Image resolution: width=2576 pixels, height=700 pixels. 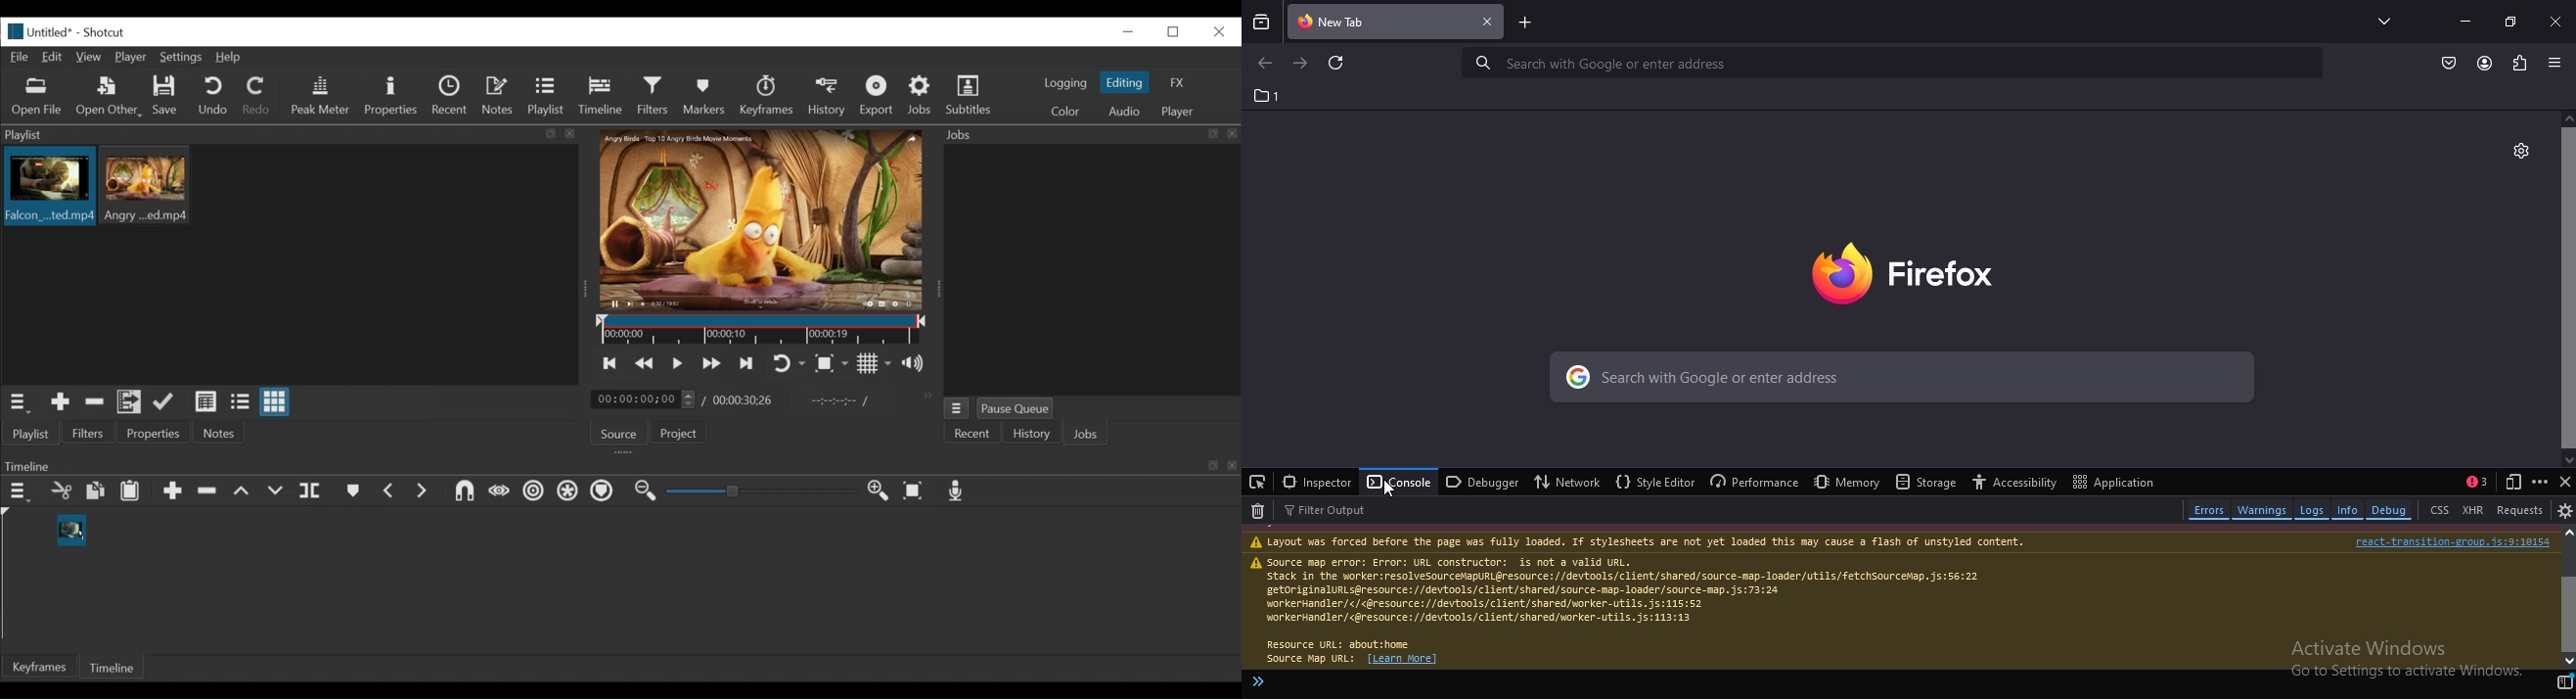 I want to click on Shotcut logo, so click(x=12, y=30).